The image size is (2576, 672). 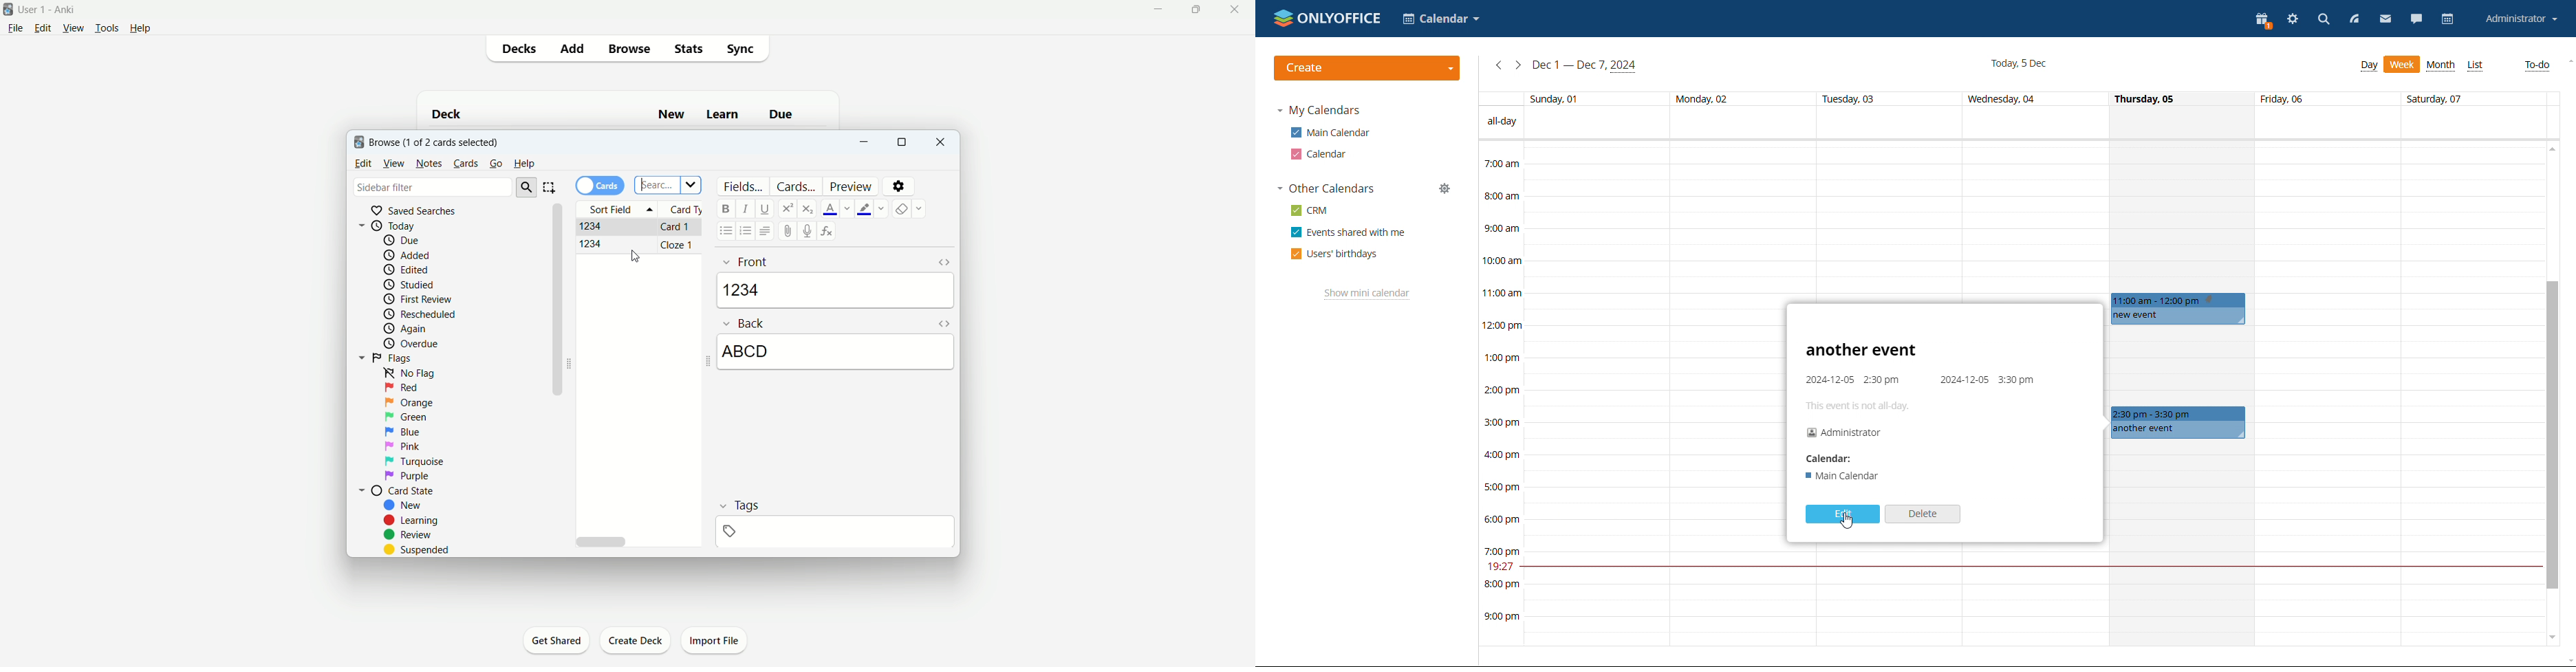 I want to click on settings, so click(x=897, y=185).